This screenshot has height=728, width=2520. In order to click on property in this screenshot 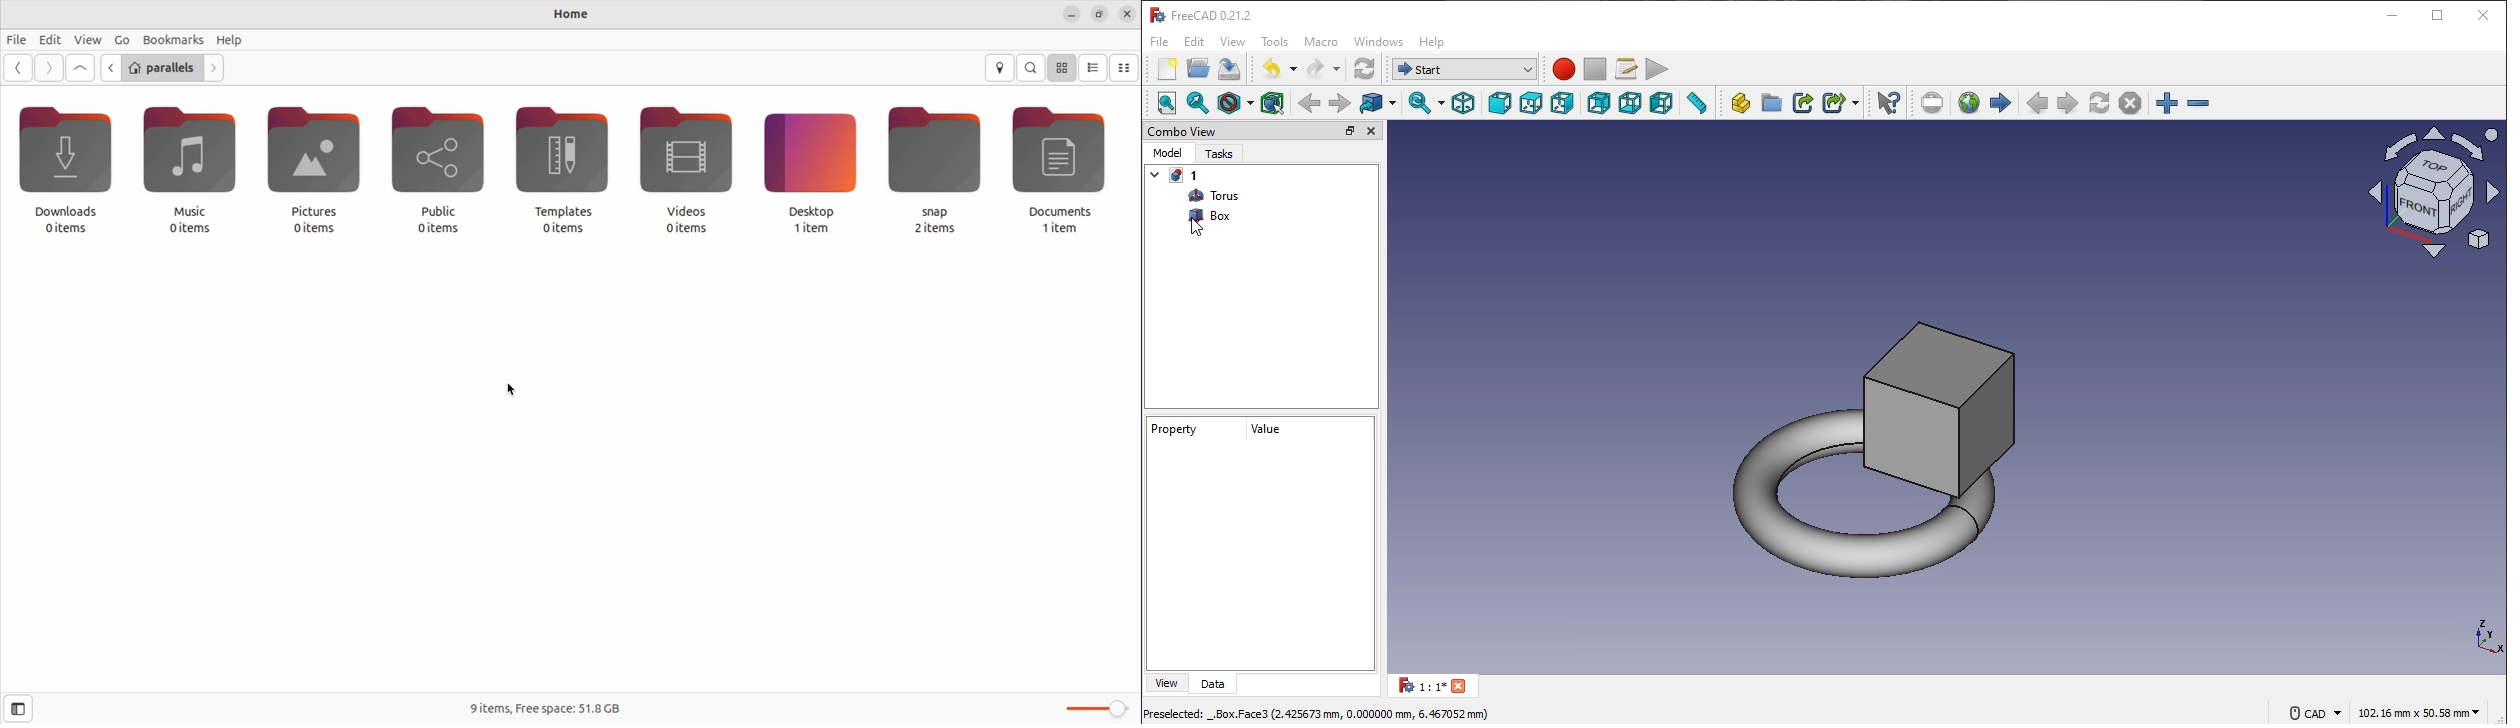, I will do `click(1175, 431)`.